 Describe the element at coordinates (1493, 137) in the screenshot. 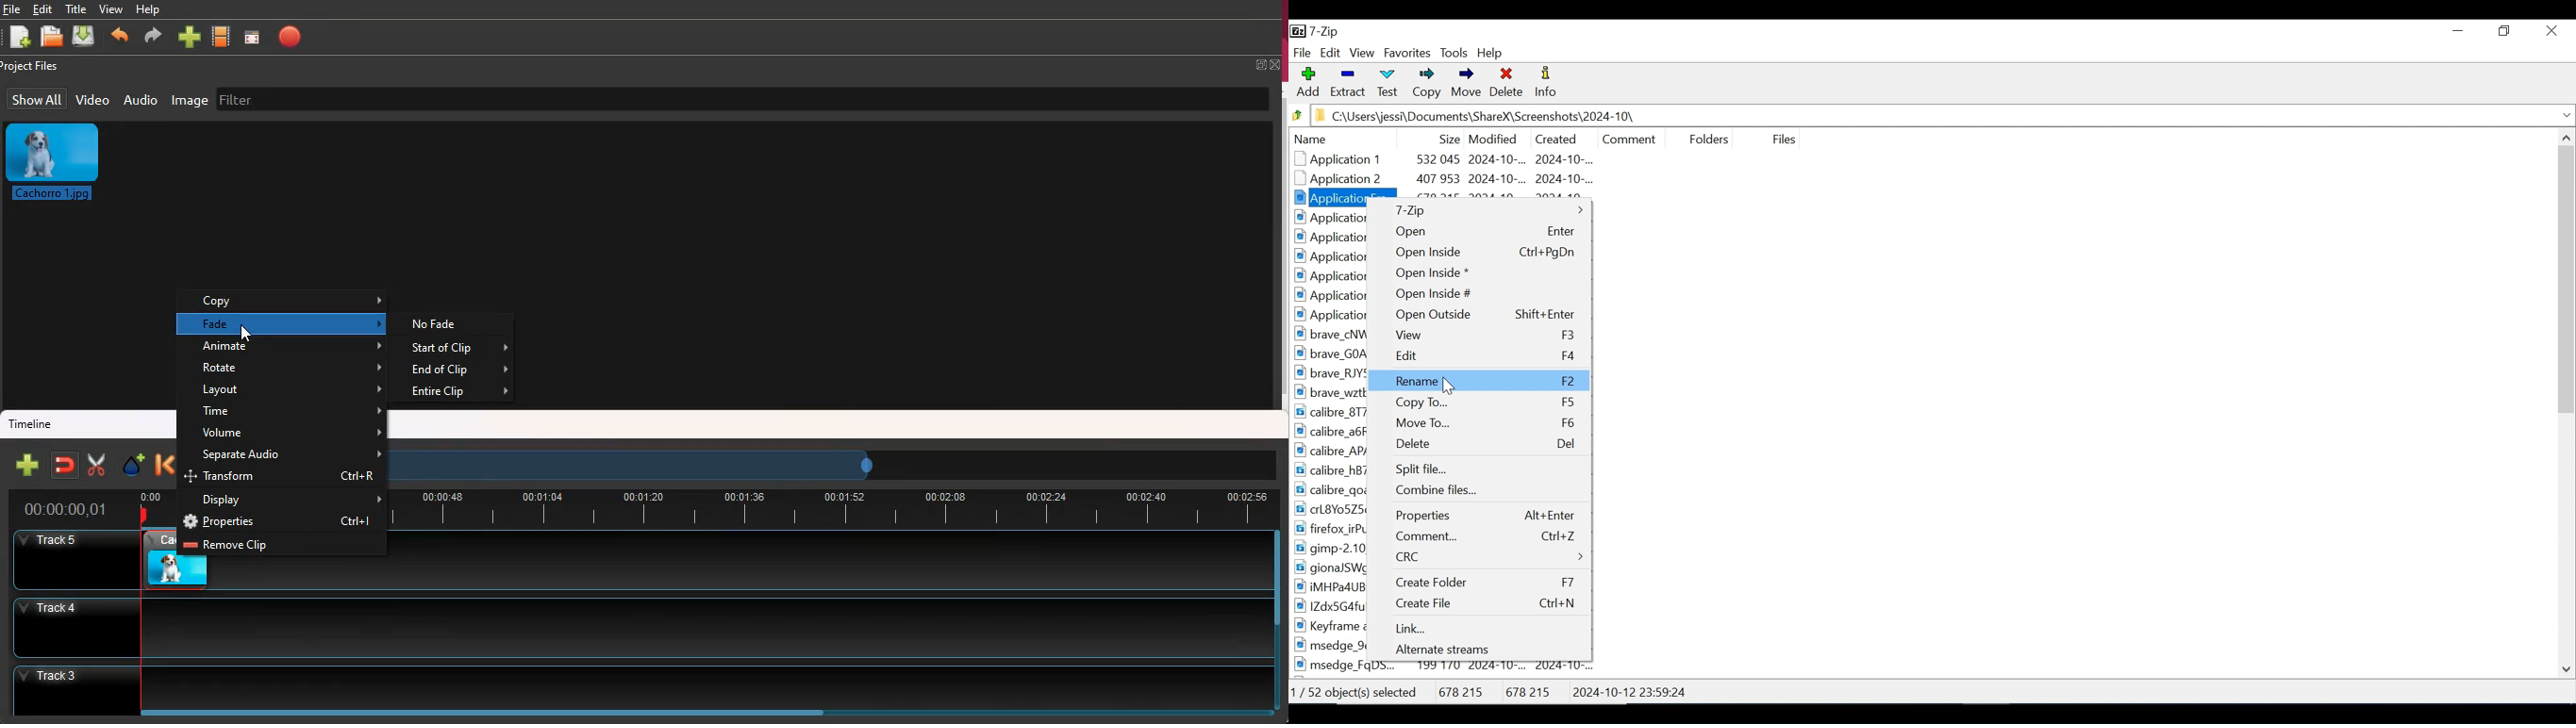

I see `Date Modified` at that location.